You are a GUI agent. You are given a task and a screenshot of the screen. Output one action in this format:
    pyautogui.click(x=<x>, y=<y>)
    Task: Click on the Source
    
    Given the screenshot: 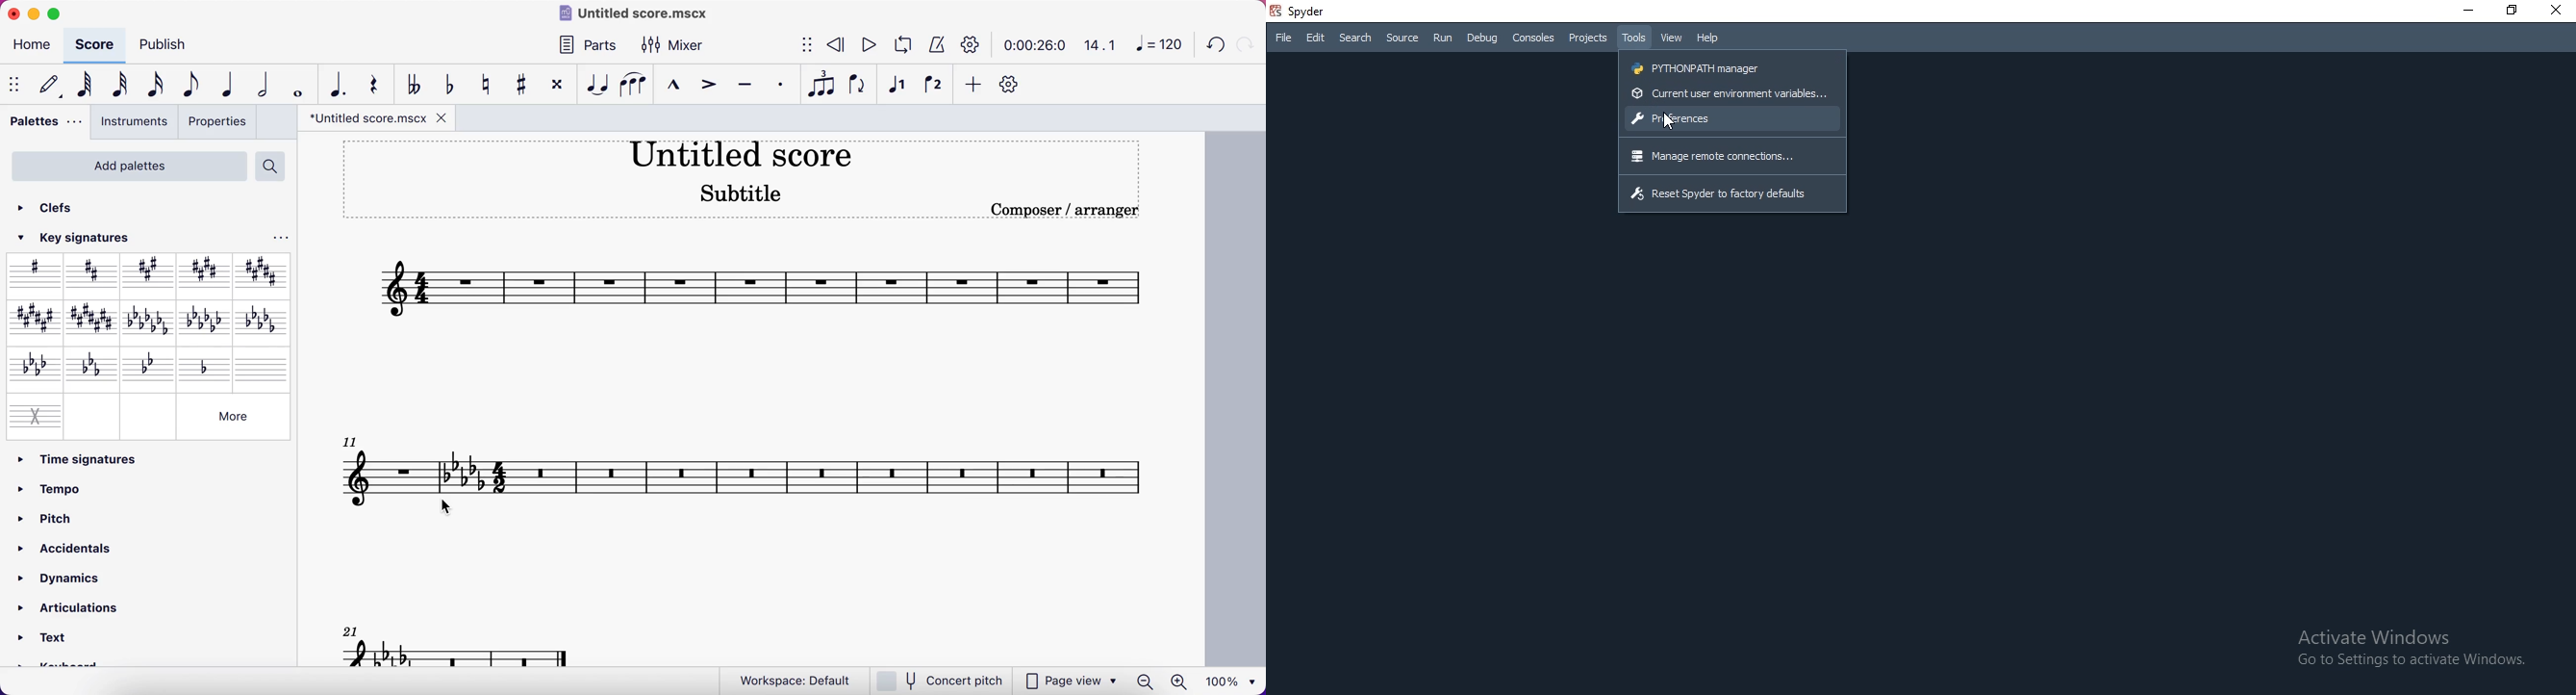 What is the action you would take?
    pyautogui.click(x=1402, y=38)
    